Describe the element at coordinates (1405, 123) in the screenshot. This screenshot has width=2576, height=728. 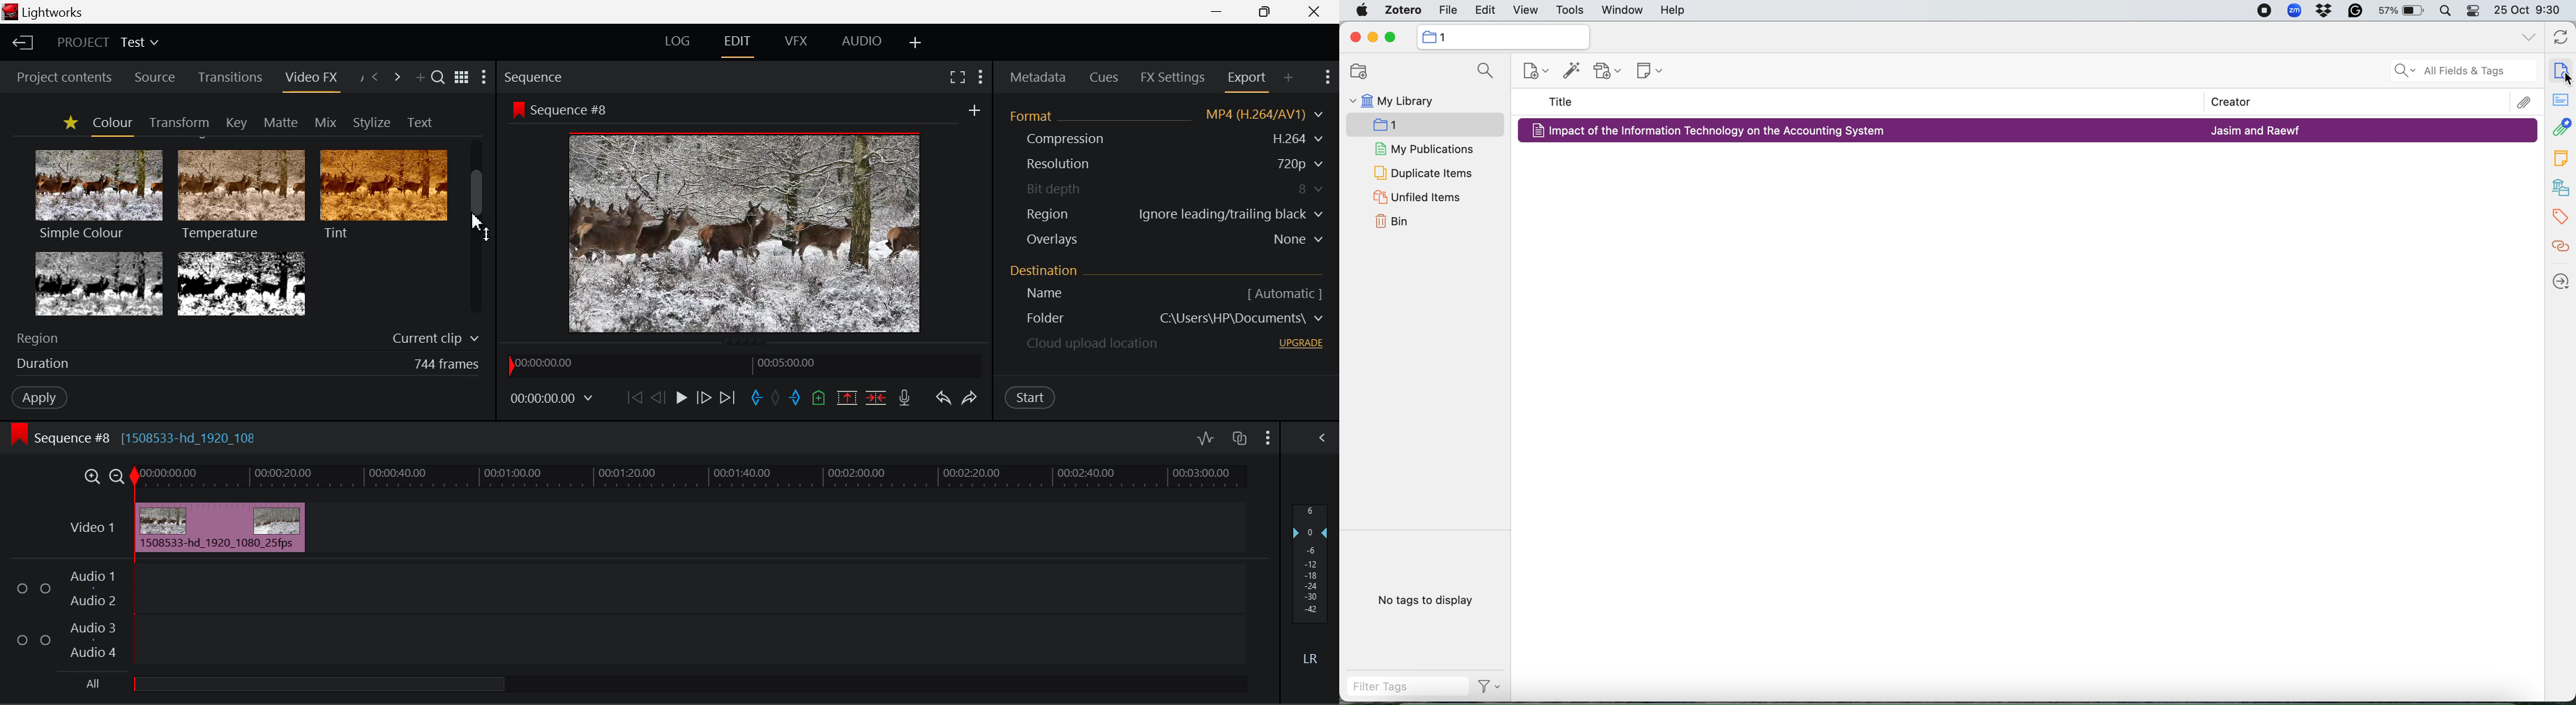
I see `collection` at that location.